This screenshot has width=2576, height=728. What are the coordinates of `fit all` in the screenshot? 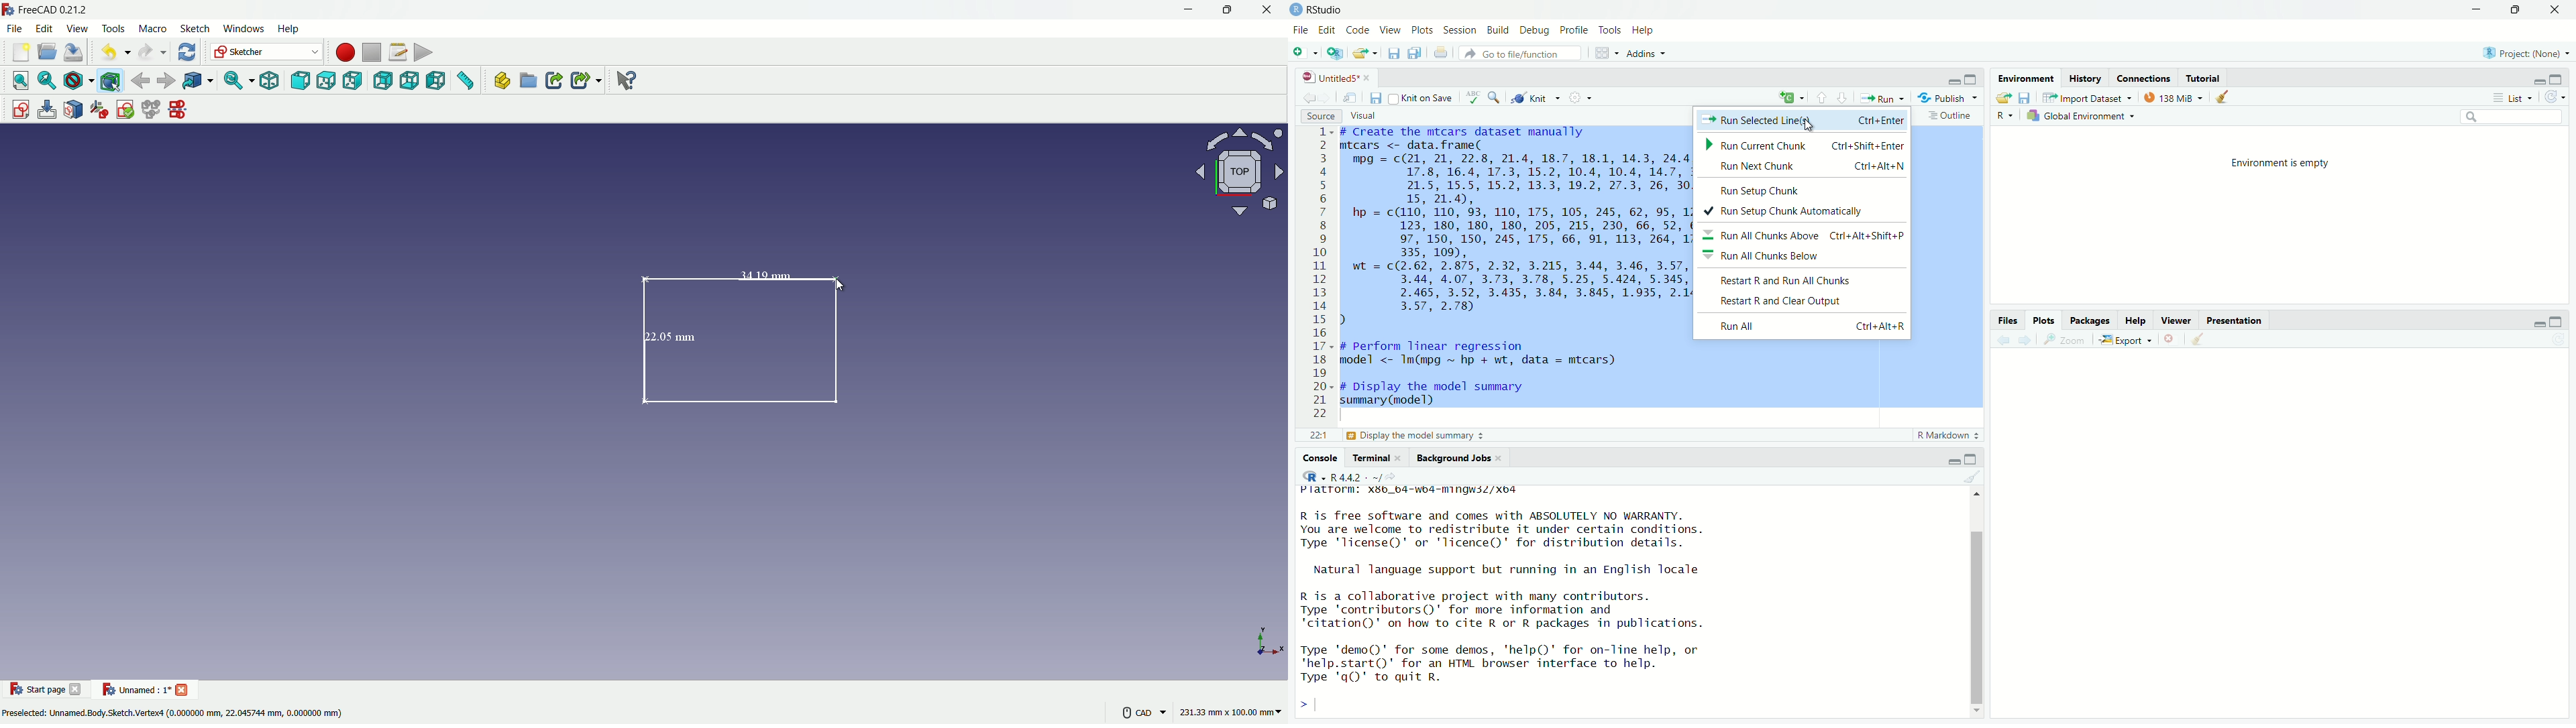 It's located at (17, 80).